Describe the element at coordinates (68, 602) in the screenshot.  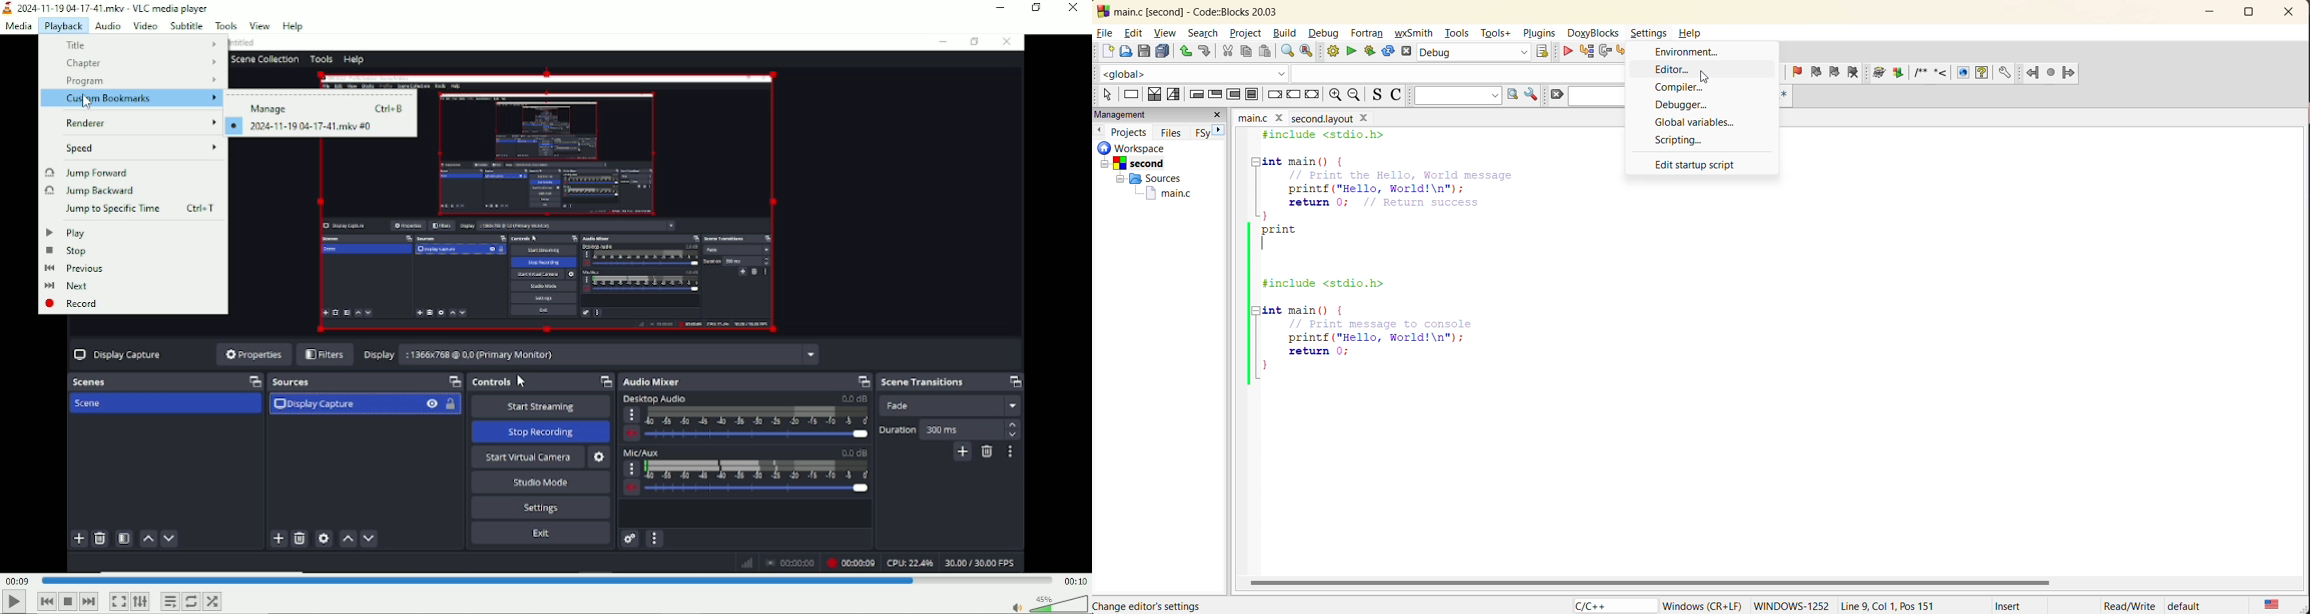
I see `Stop playlist` at that location.